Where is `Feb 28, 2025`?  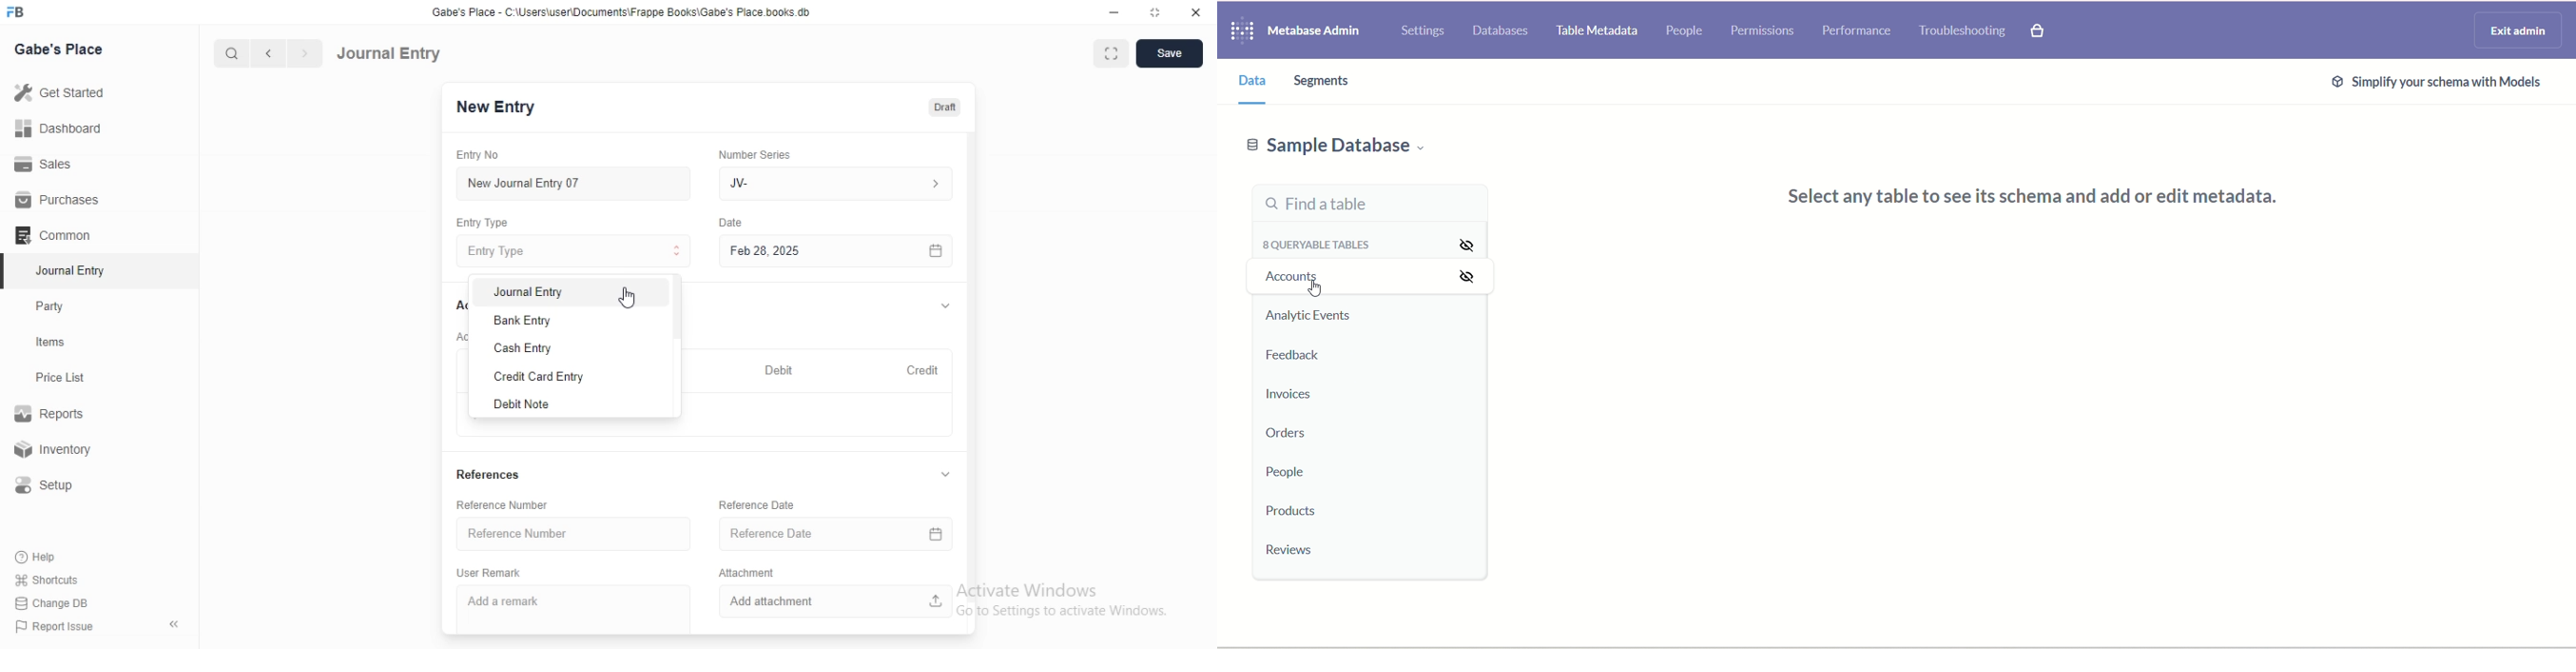 Feb 28, 2025 is located at coordinates (837, 252).